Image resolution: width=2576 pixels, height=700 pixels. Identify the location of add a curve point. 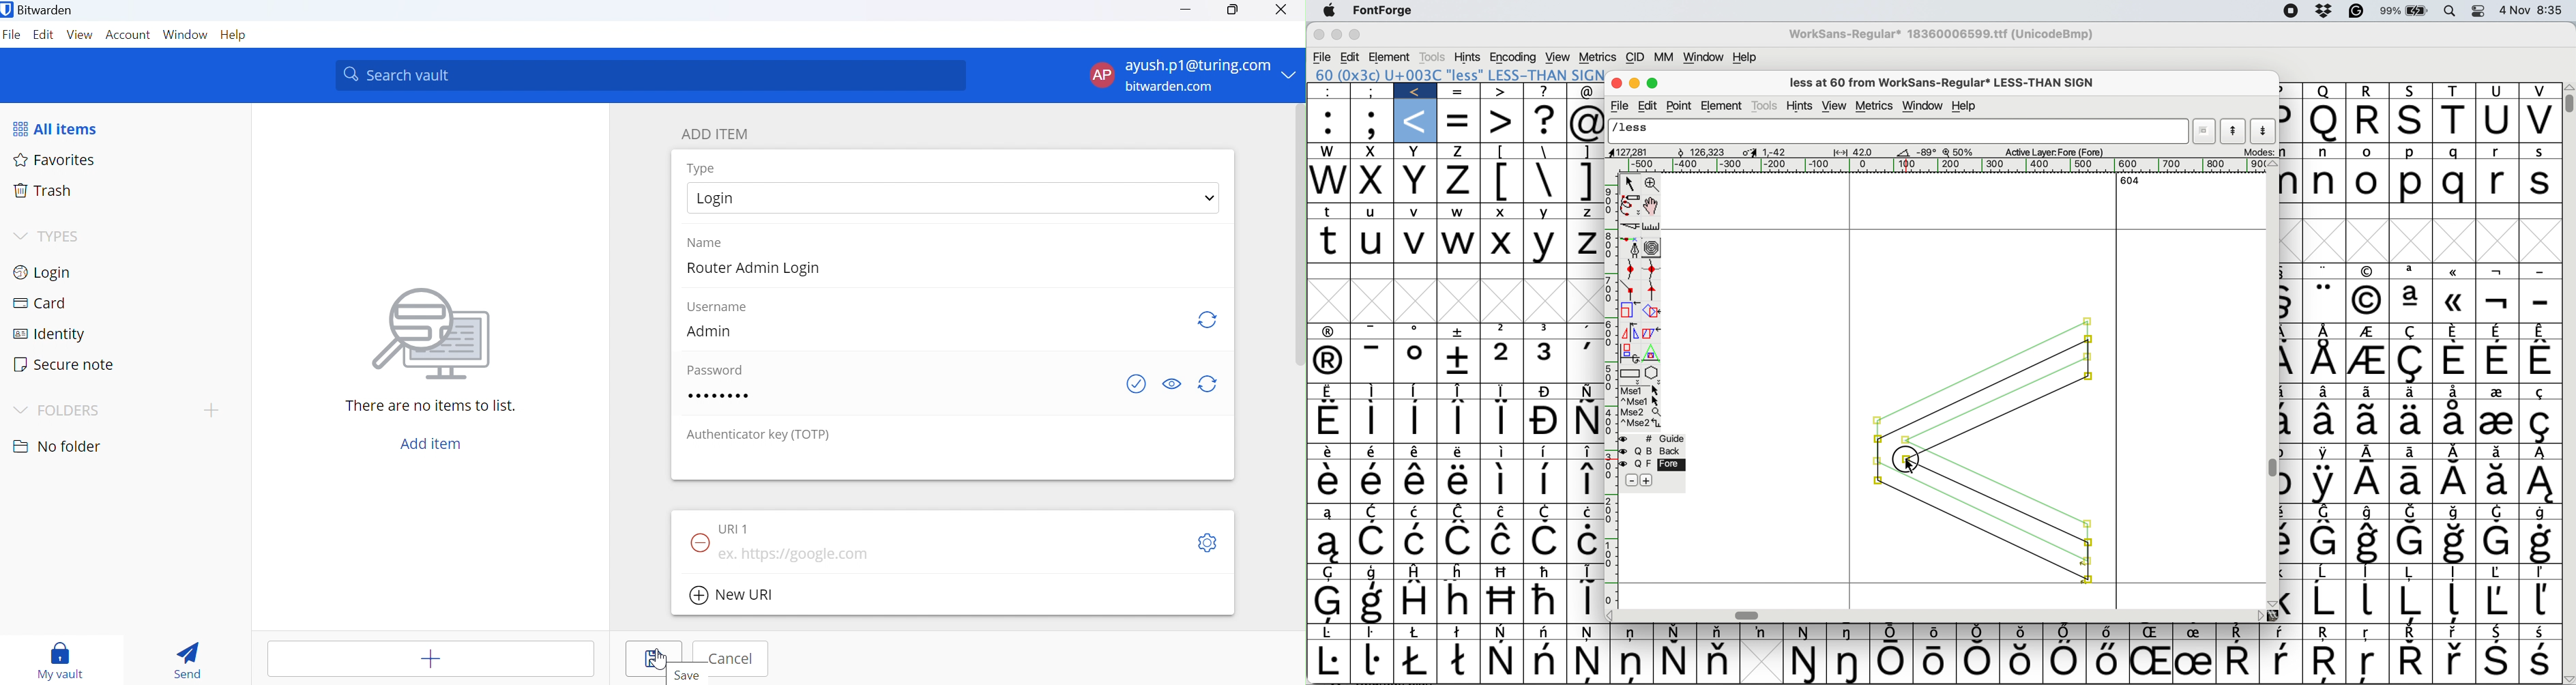
(1629, 268).